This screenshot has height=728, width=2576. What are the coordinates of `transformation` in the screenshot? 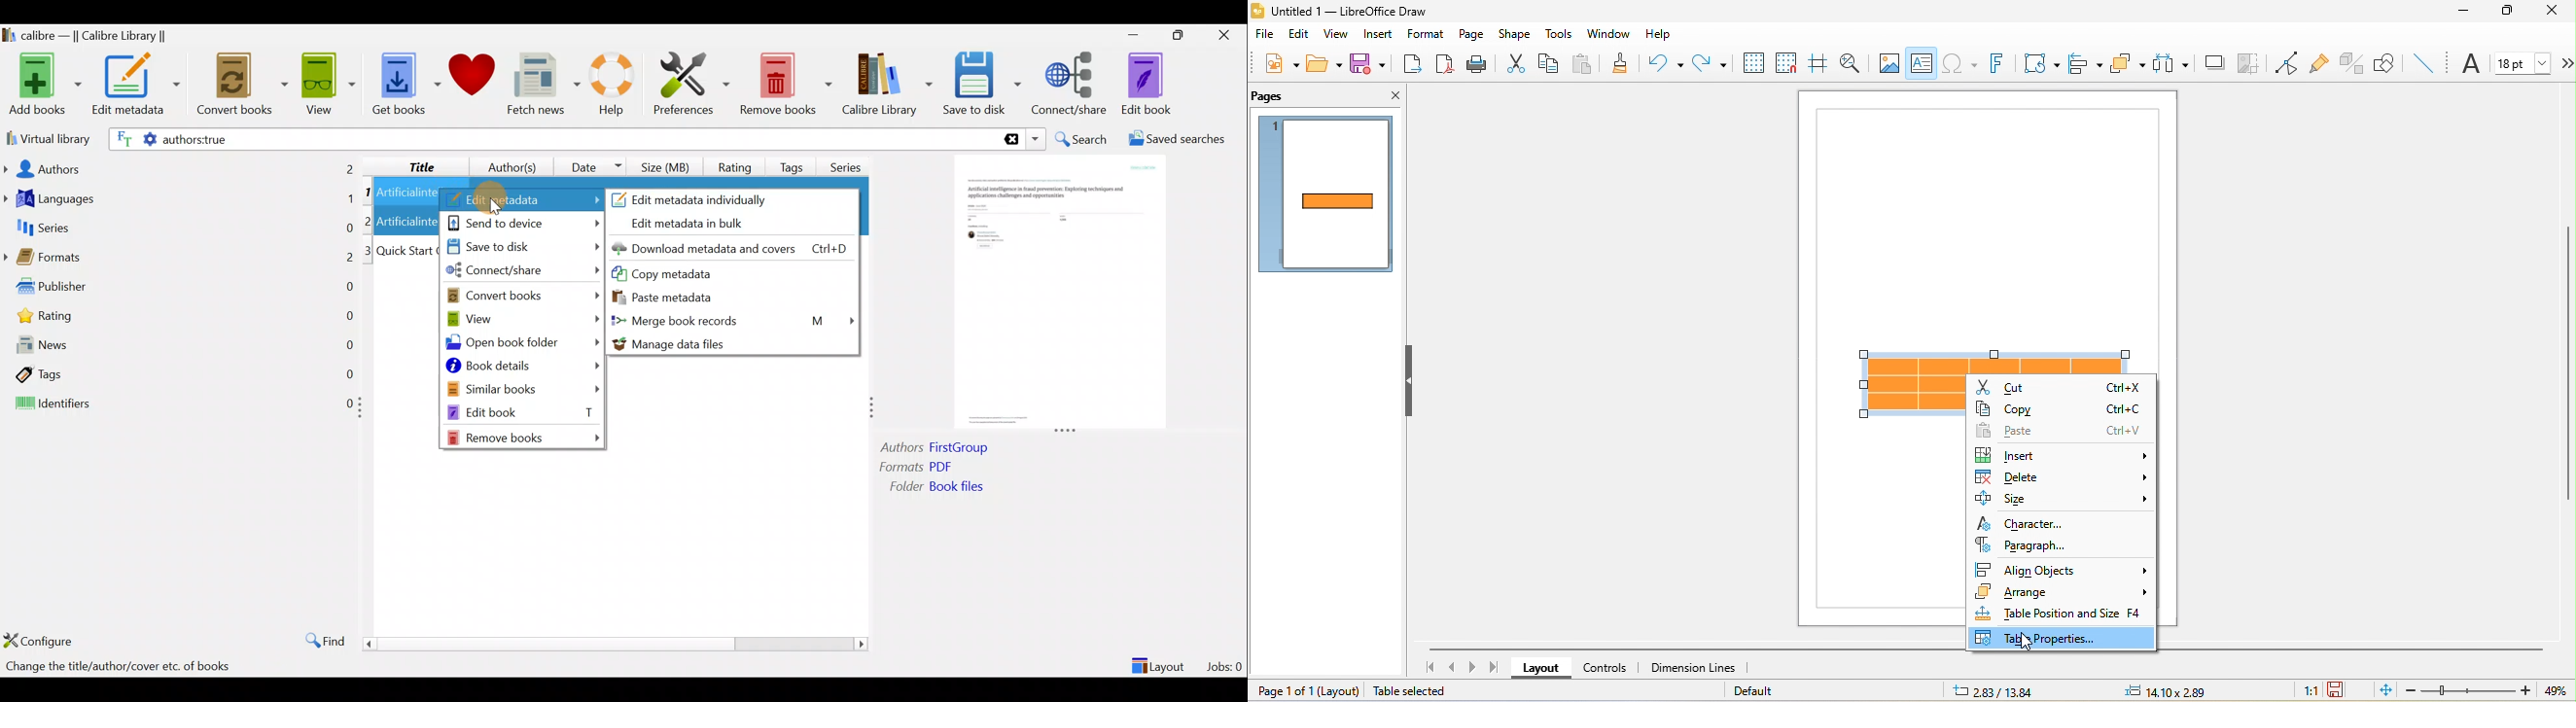 It's located at (2037, 61).